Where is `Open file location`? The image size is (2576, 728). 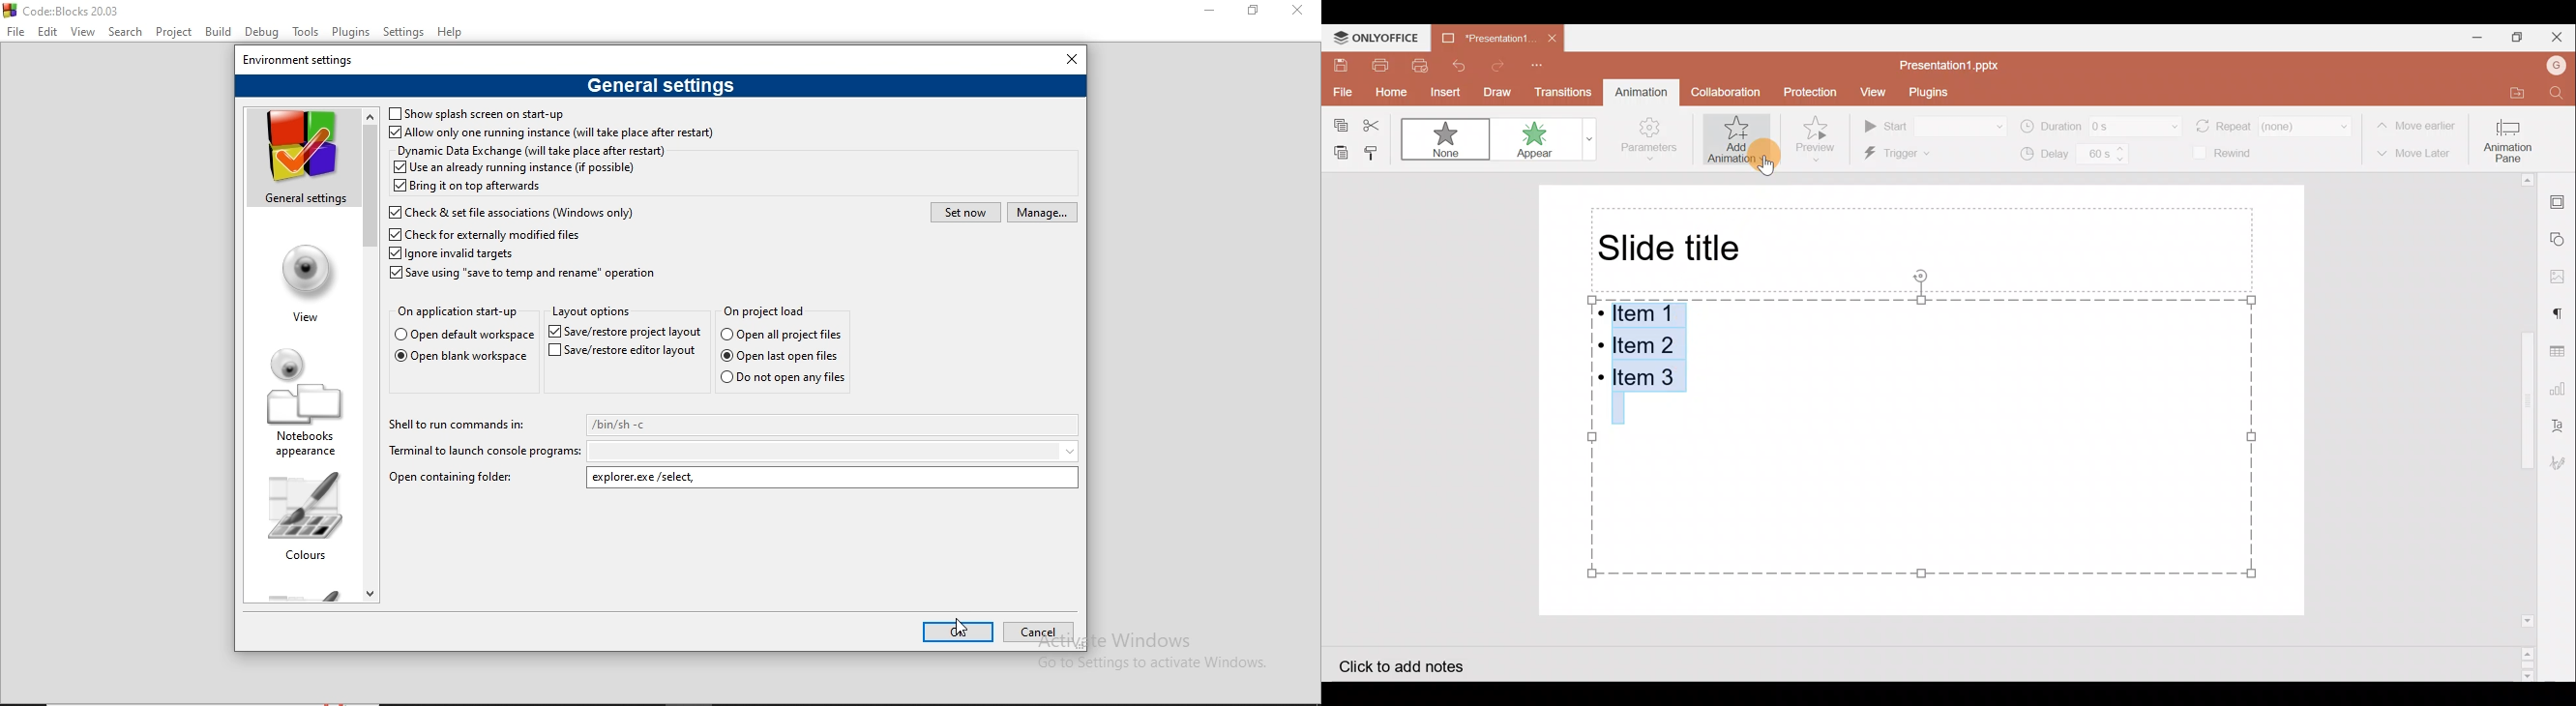 Open file location is located at coordinates (2510, 87).